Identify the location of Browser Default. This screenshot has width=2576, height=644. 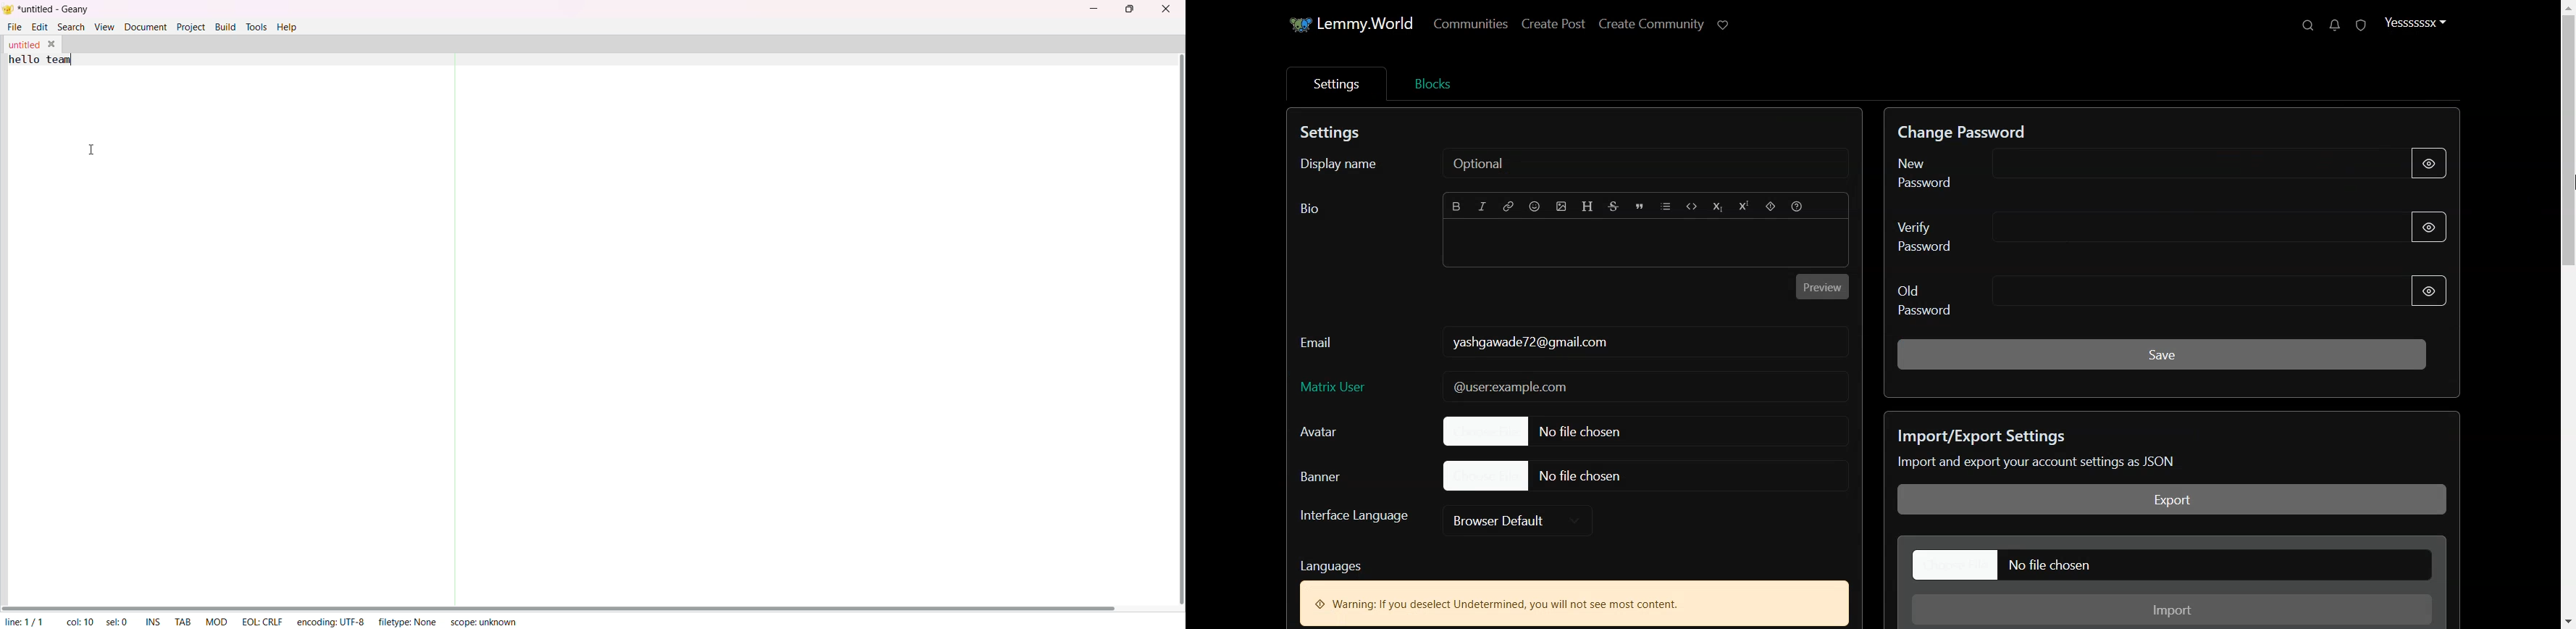
(1523, 519).